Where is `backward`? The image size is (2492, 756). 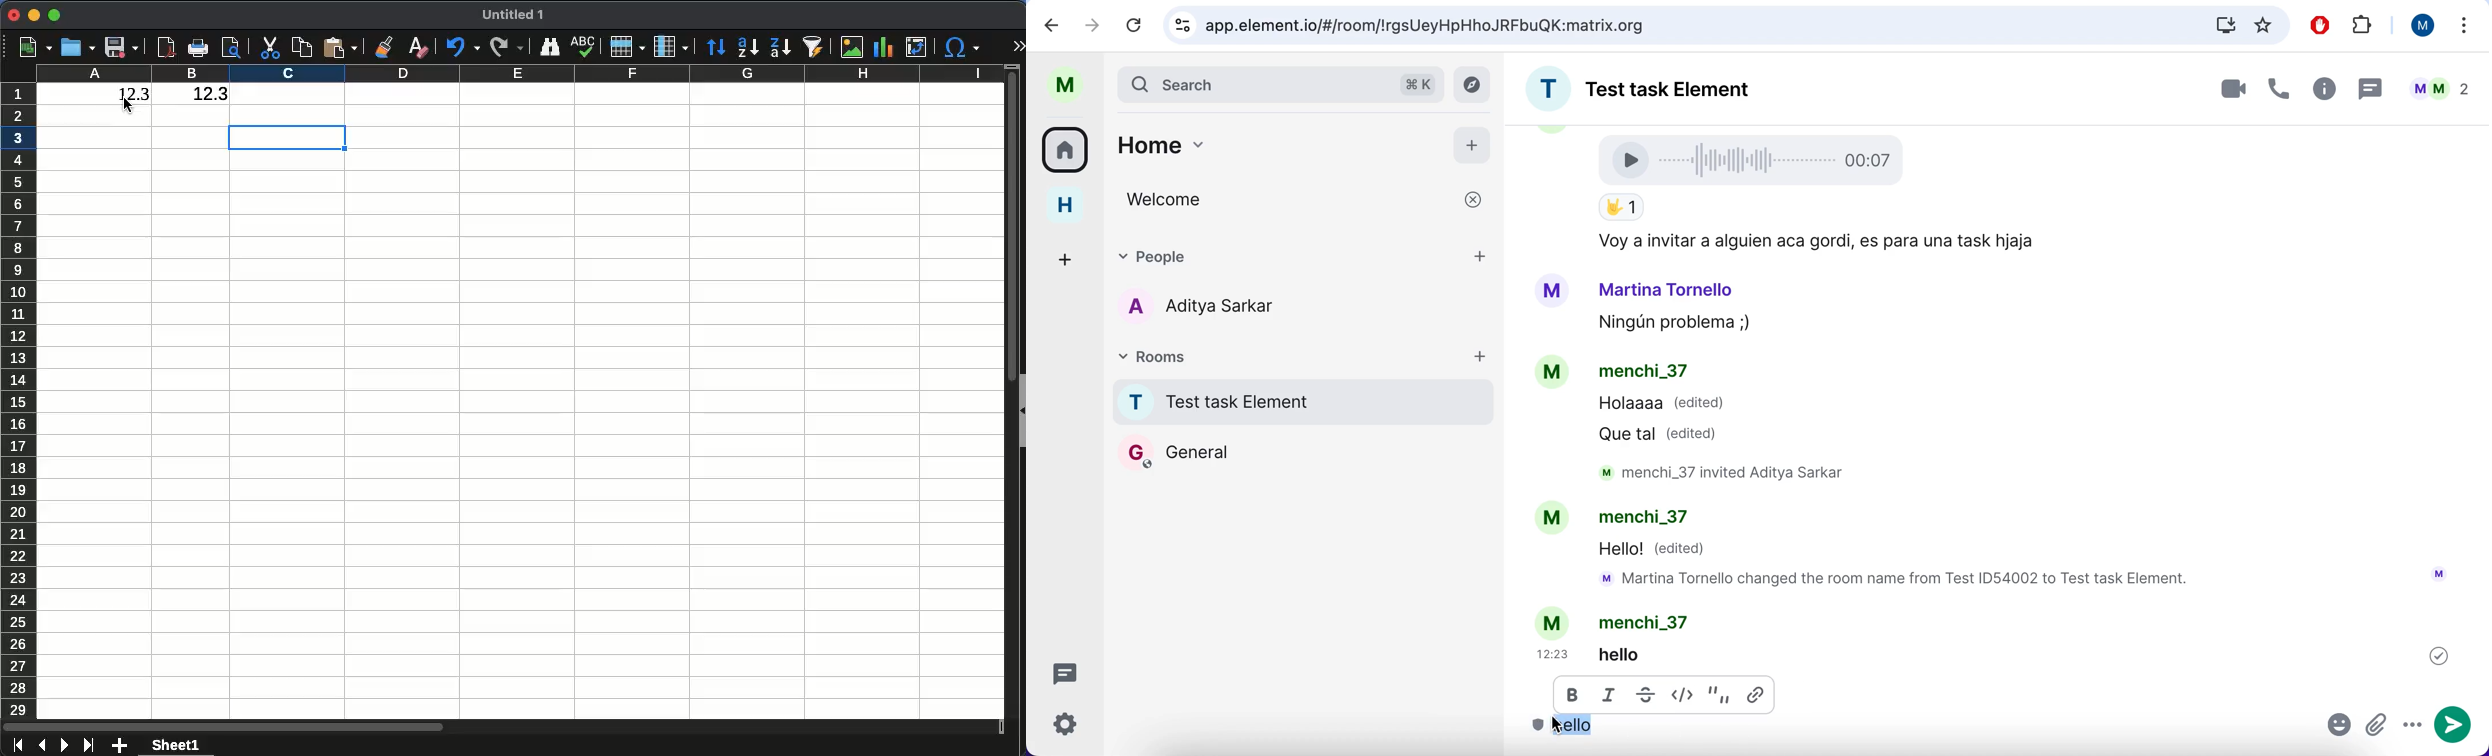 backward is located at coordinates (1052, 24).